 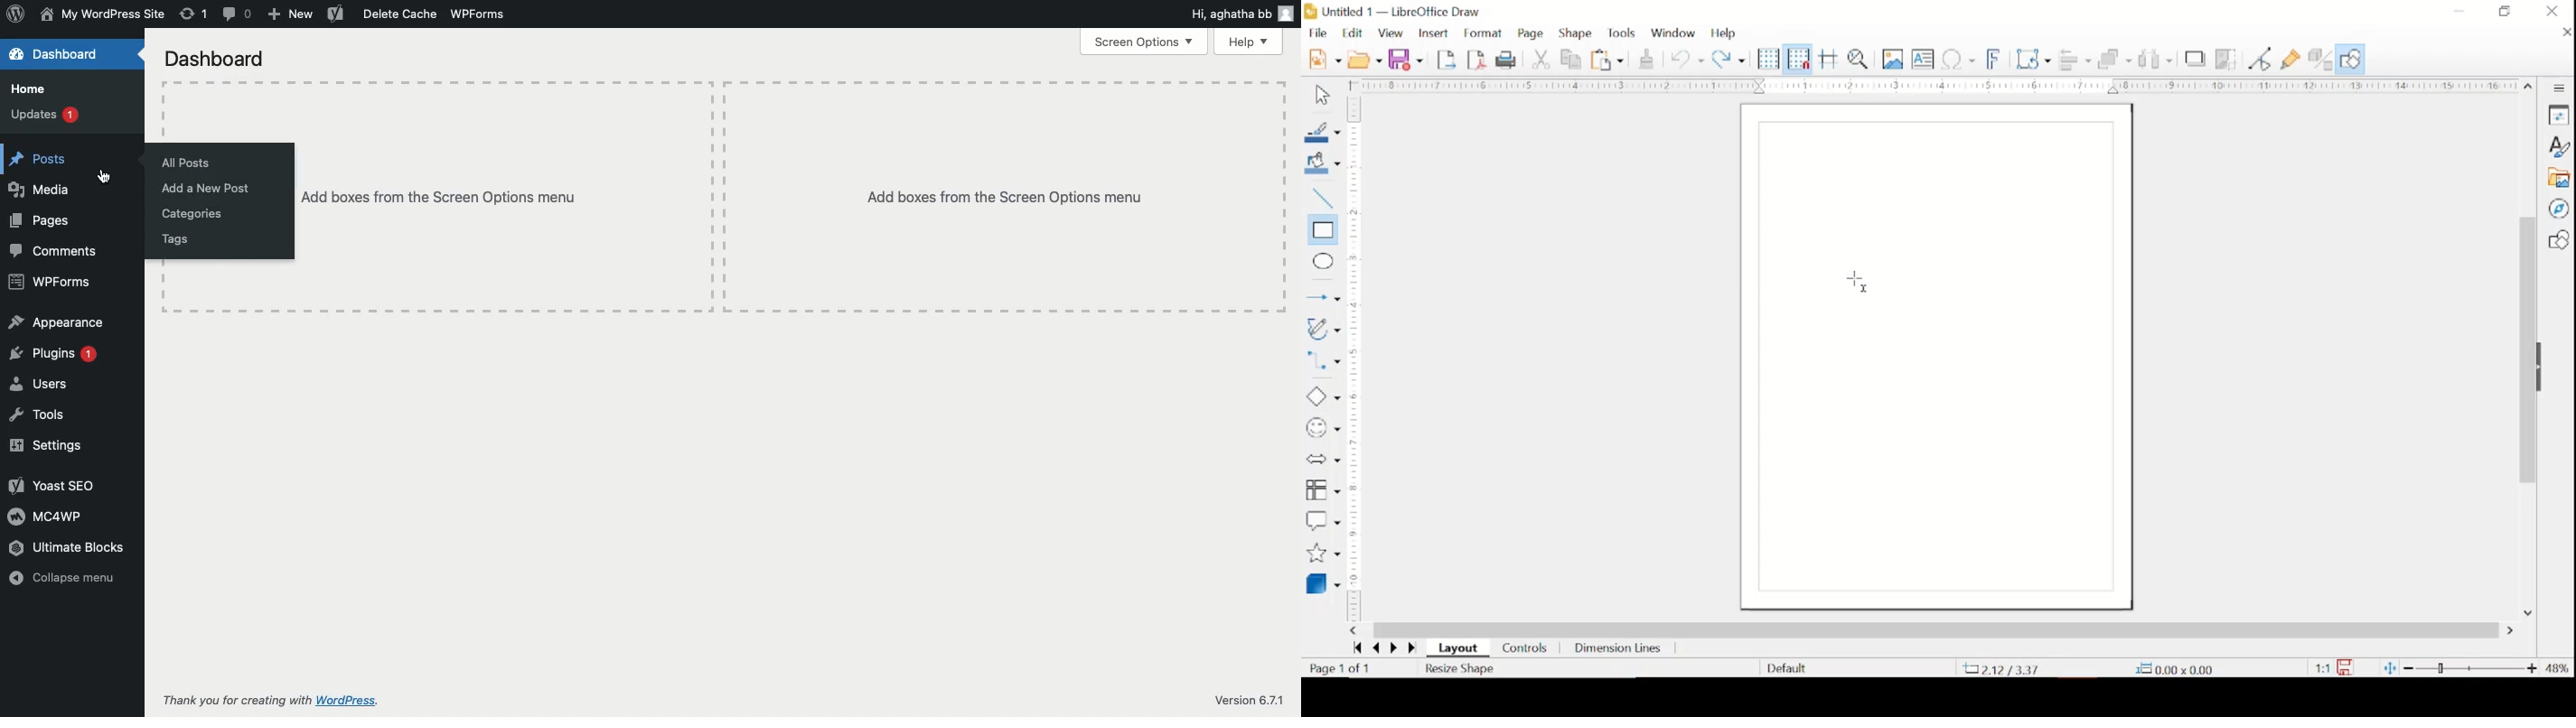 What do you see at coordinates (2553, 11) in the screenshot?
I see `close` at bounding box center [2553, 11].